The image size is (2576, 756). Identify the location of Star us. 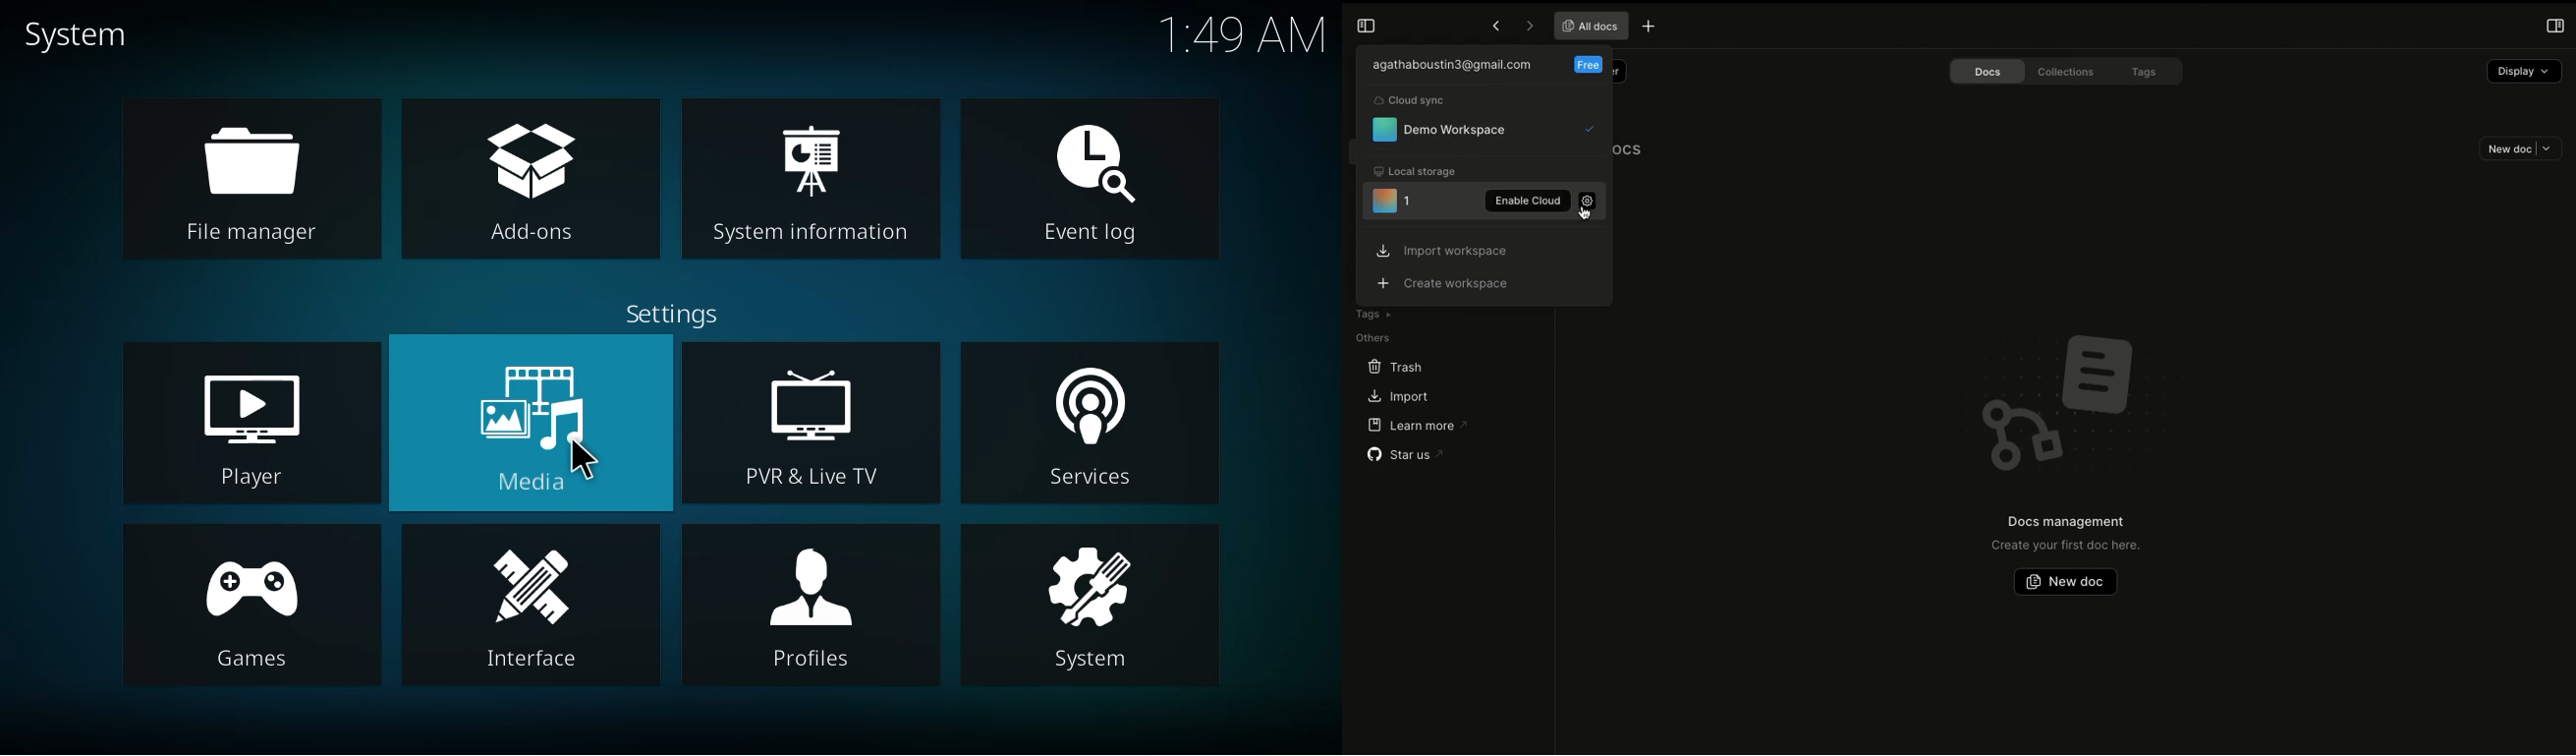
(1404, 451).